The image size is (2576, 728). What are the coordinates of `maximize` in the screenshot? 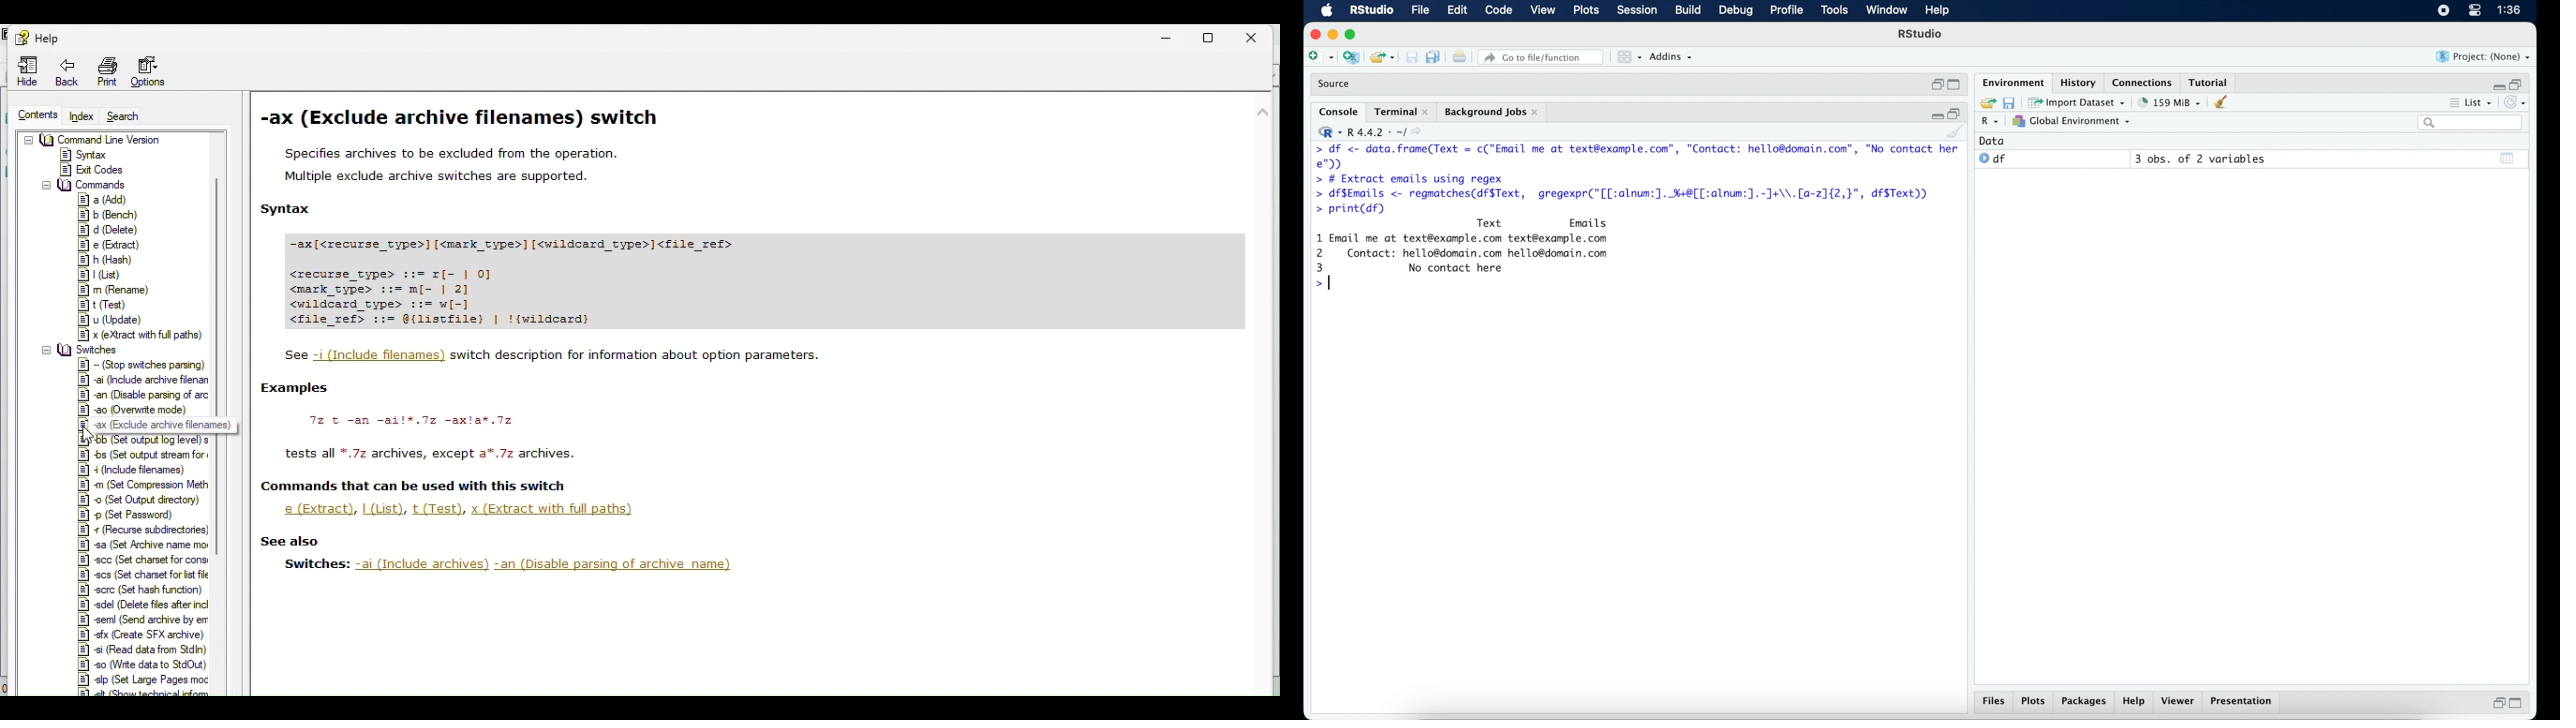 It's located at (1352, 34).